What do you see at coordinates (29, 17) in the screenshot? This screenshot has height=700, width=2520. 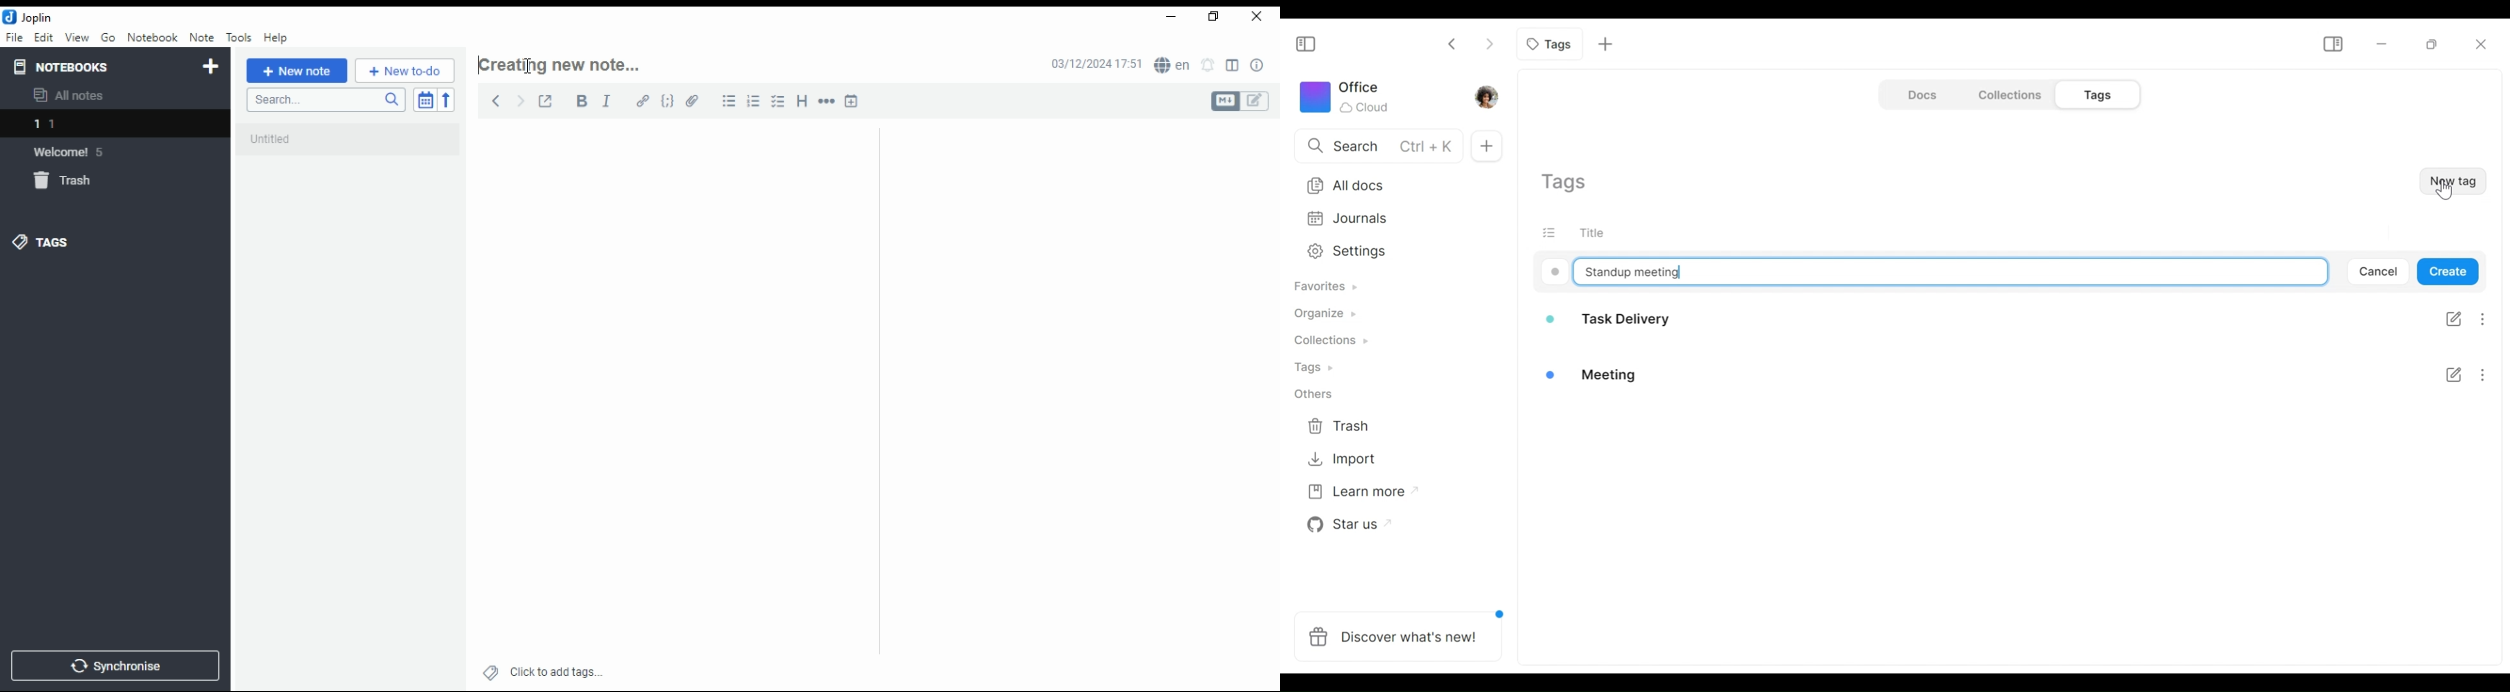 I see `joplin` at bounding box center [29, 17].